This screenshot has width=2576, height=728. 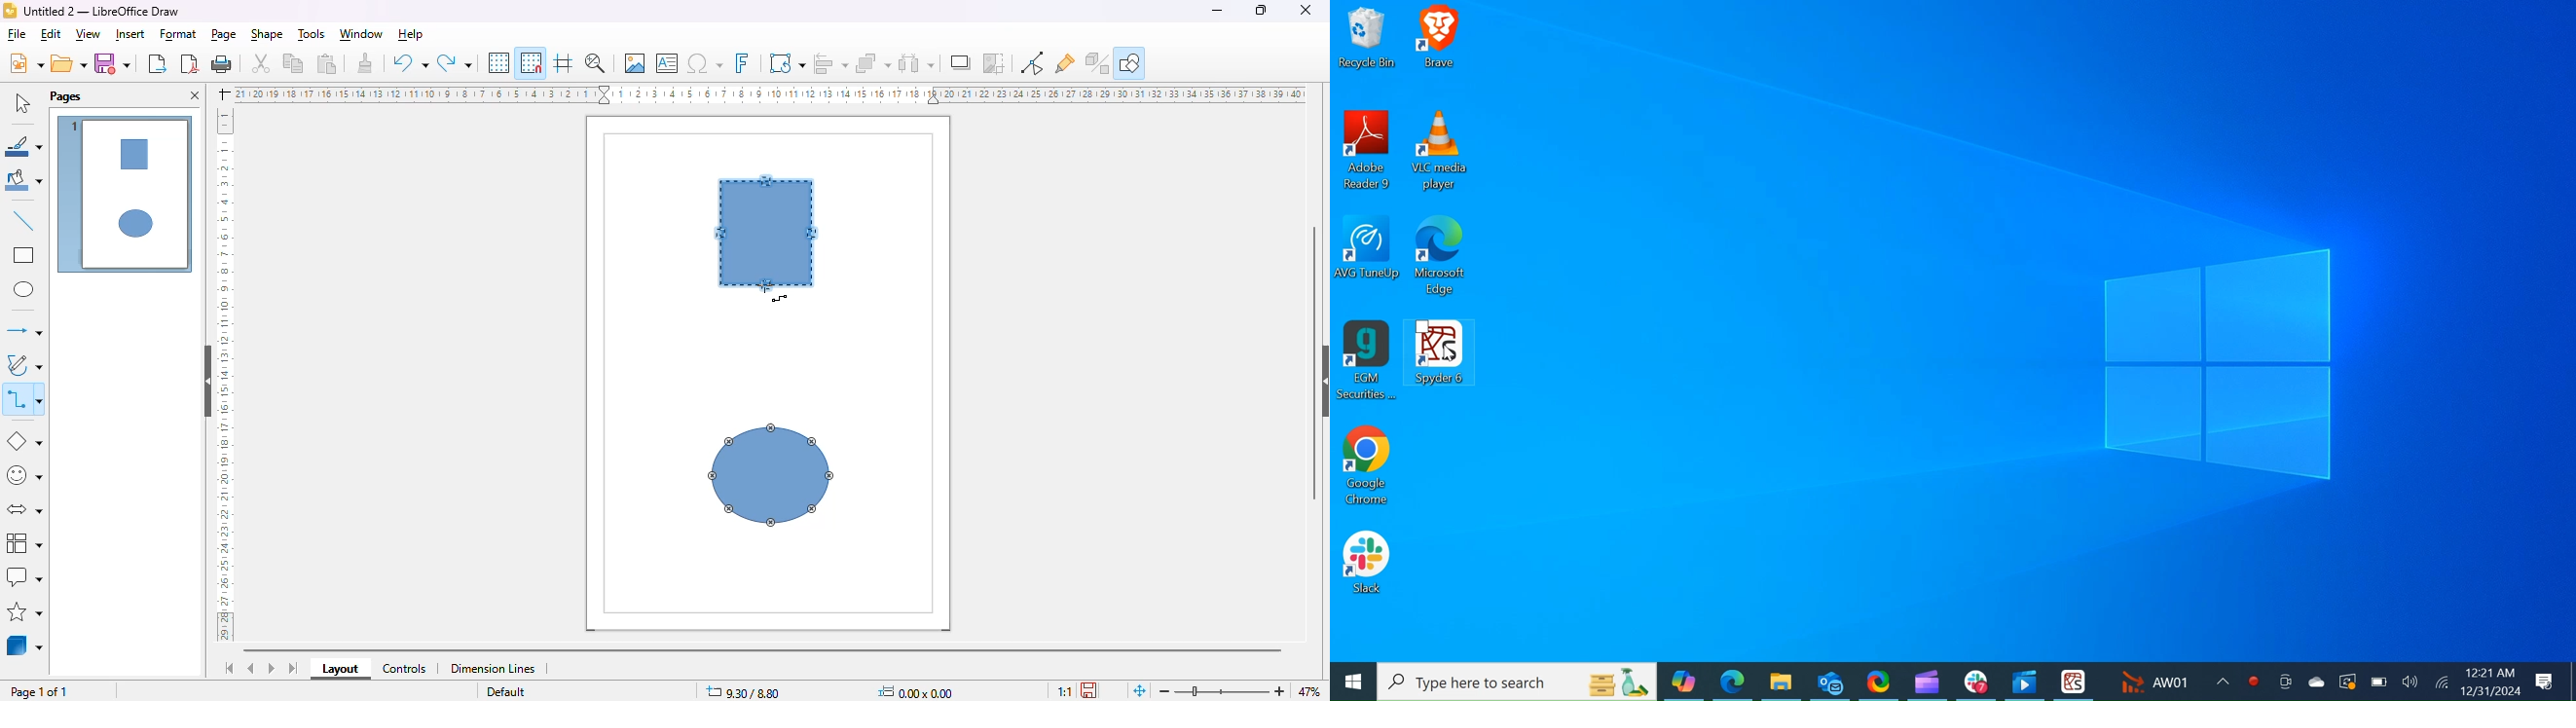 What do you see at coordinates (962, 63) in the screenshot?
I see `shadow` at bounding box center [962, 63].